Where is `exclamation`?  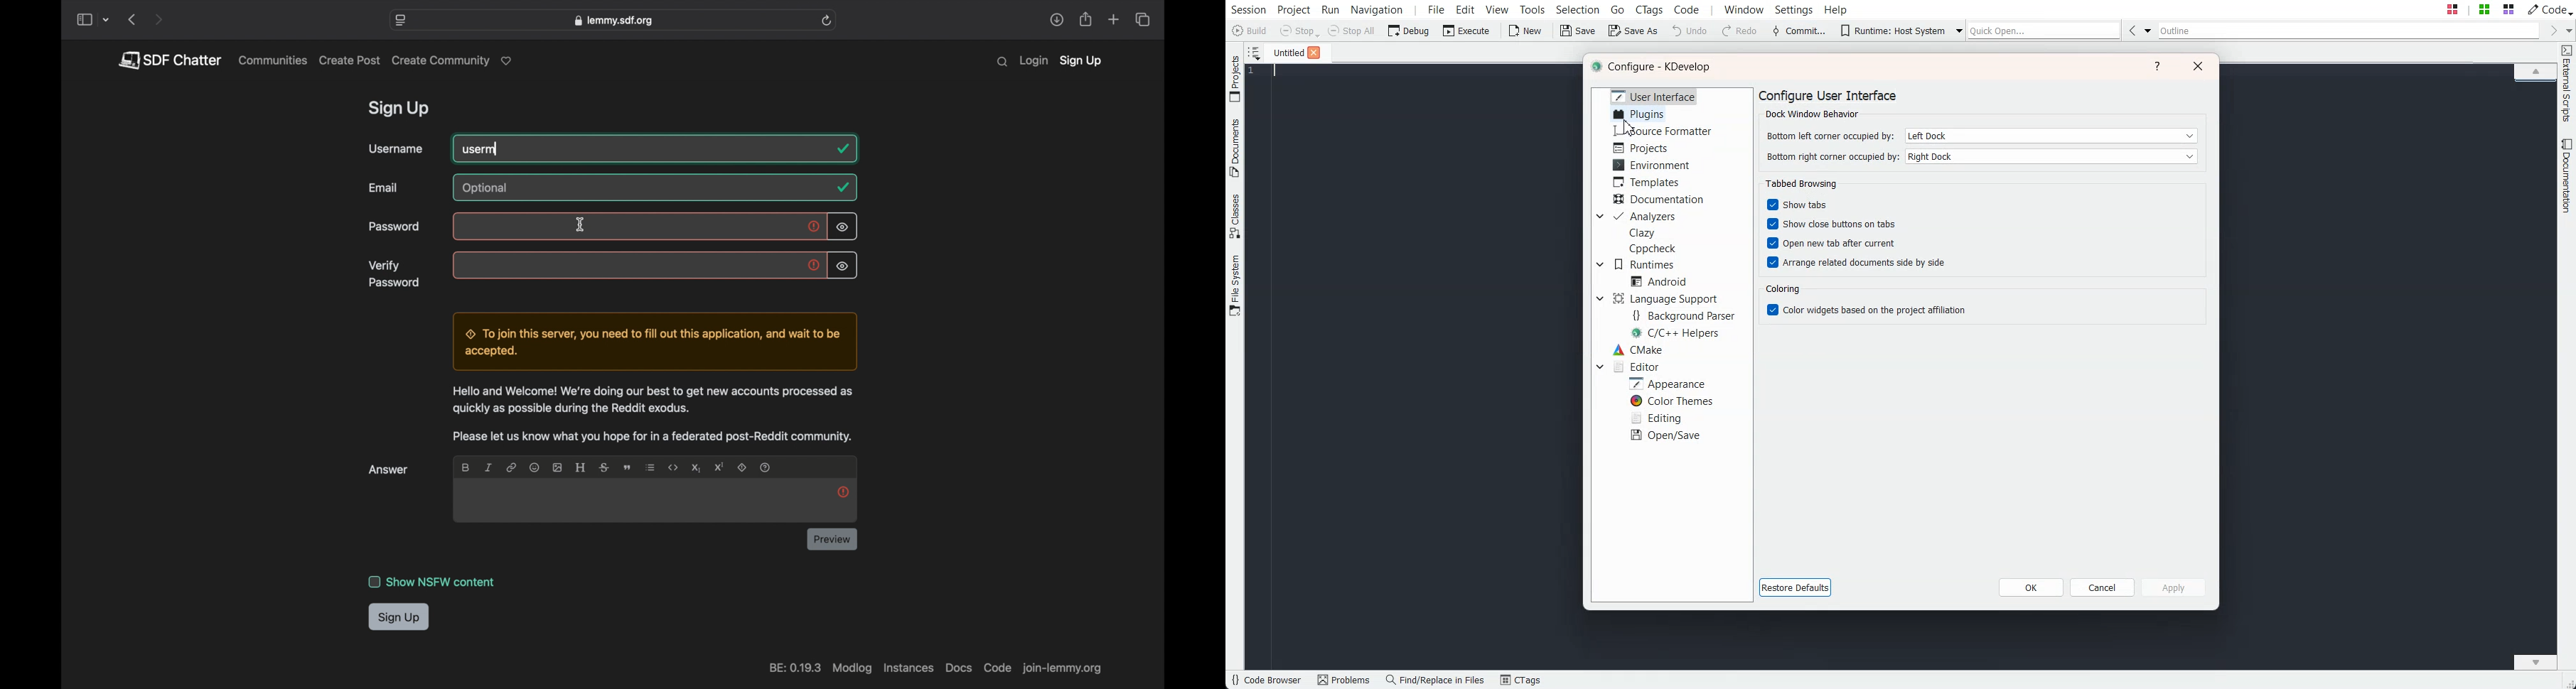
exclamation is located at coordinates (815, 228).